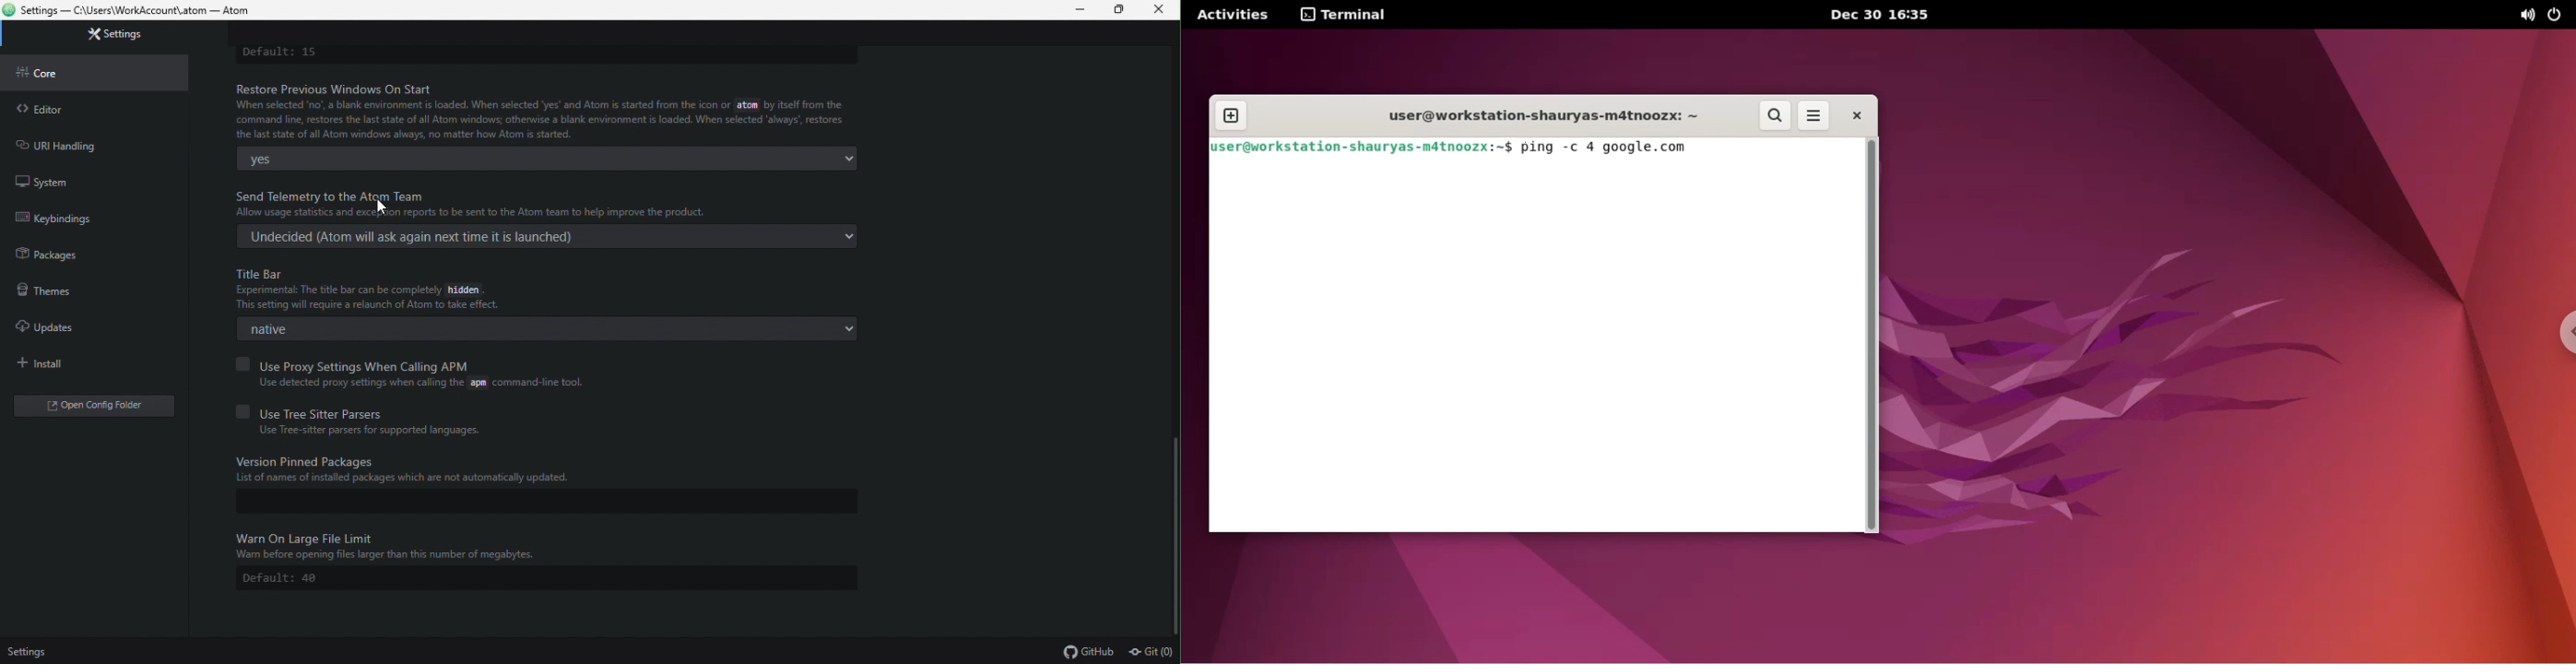  Describe the element at coordinates (1775, 115) in the screenshot. I see `search` at that location.